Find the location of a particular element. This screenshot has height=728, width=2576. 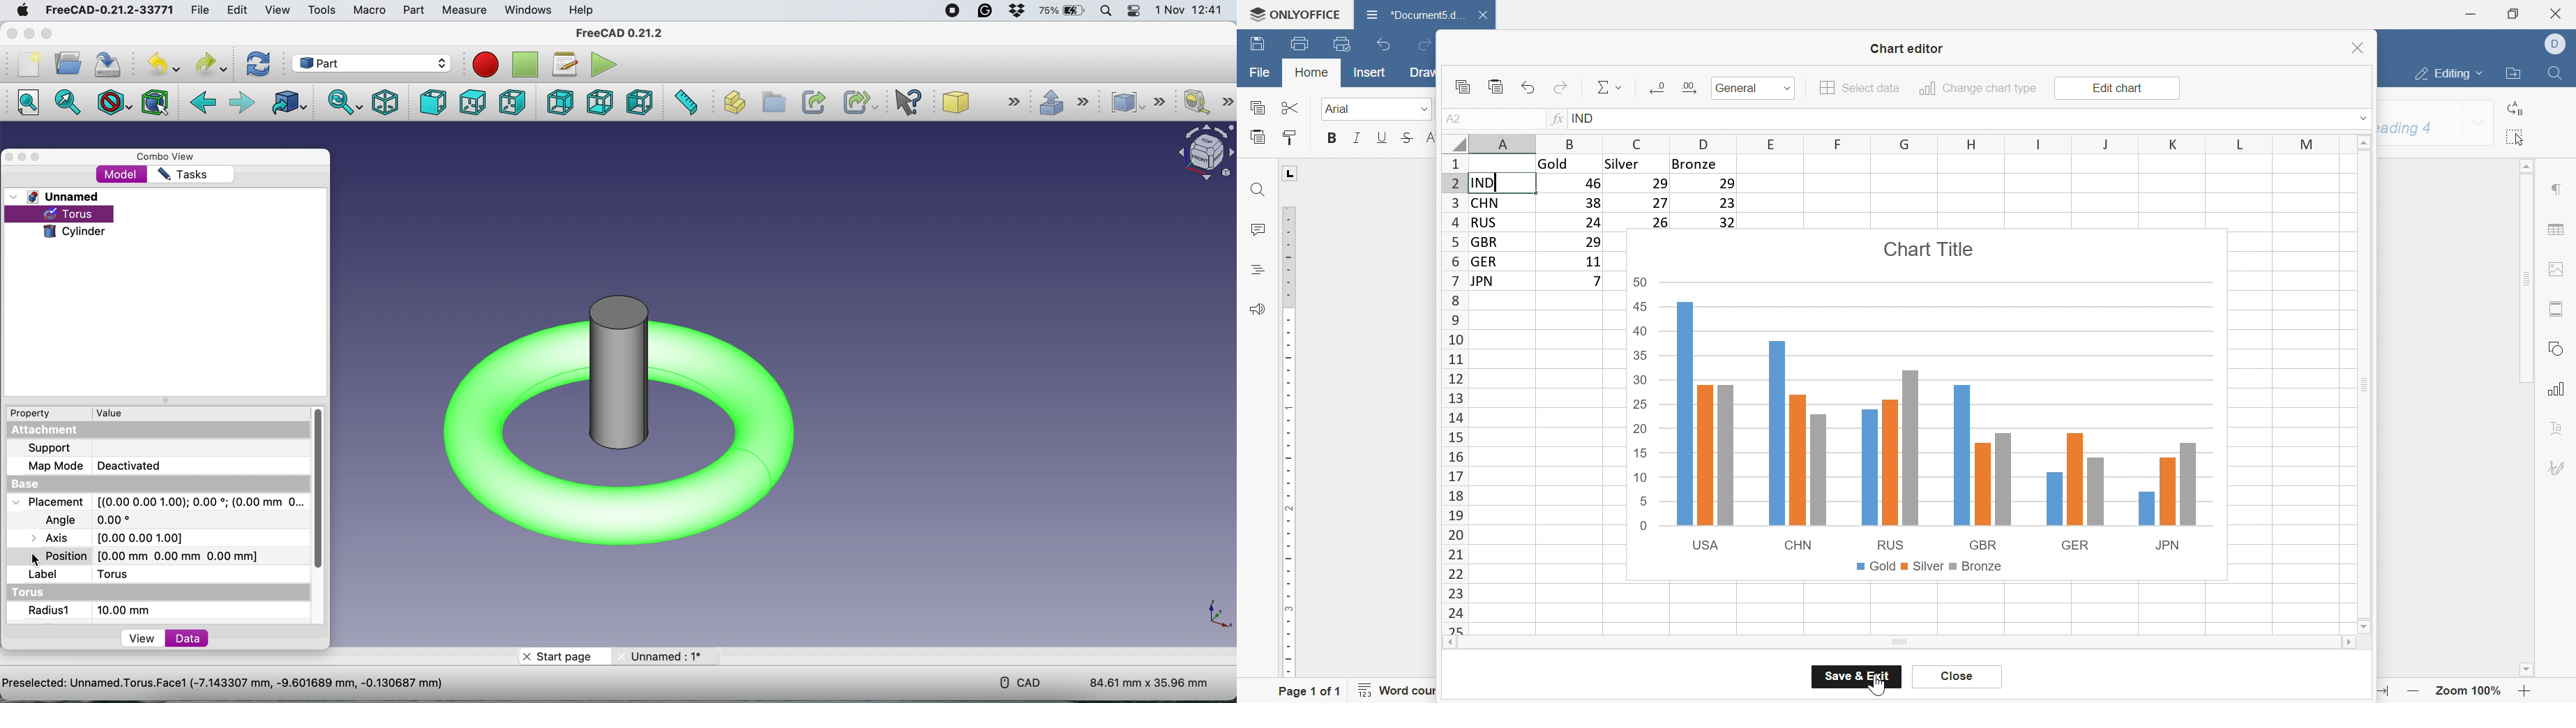

maximise is located at coordinates (48, 35).